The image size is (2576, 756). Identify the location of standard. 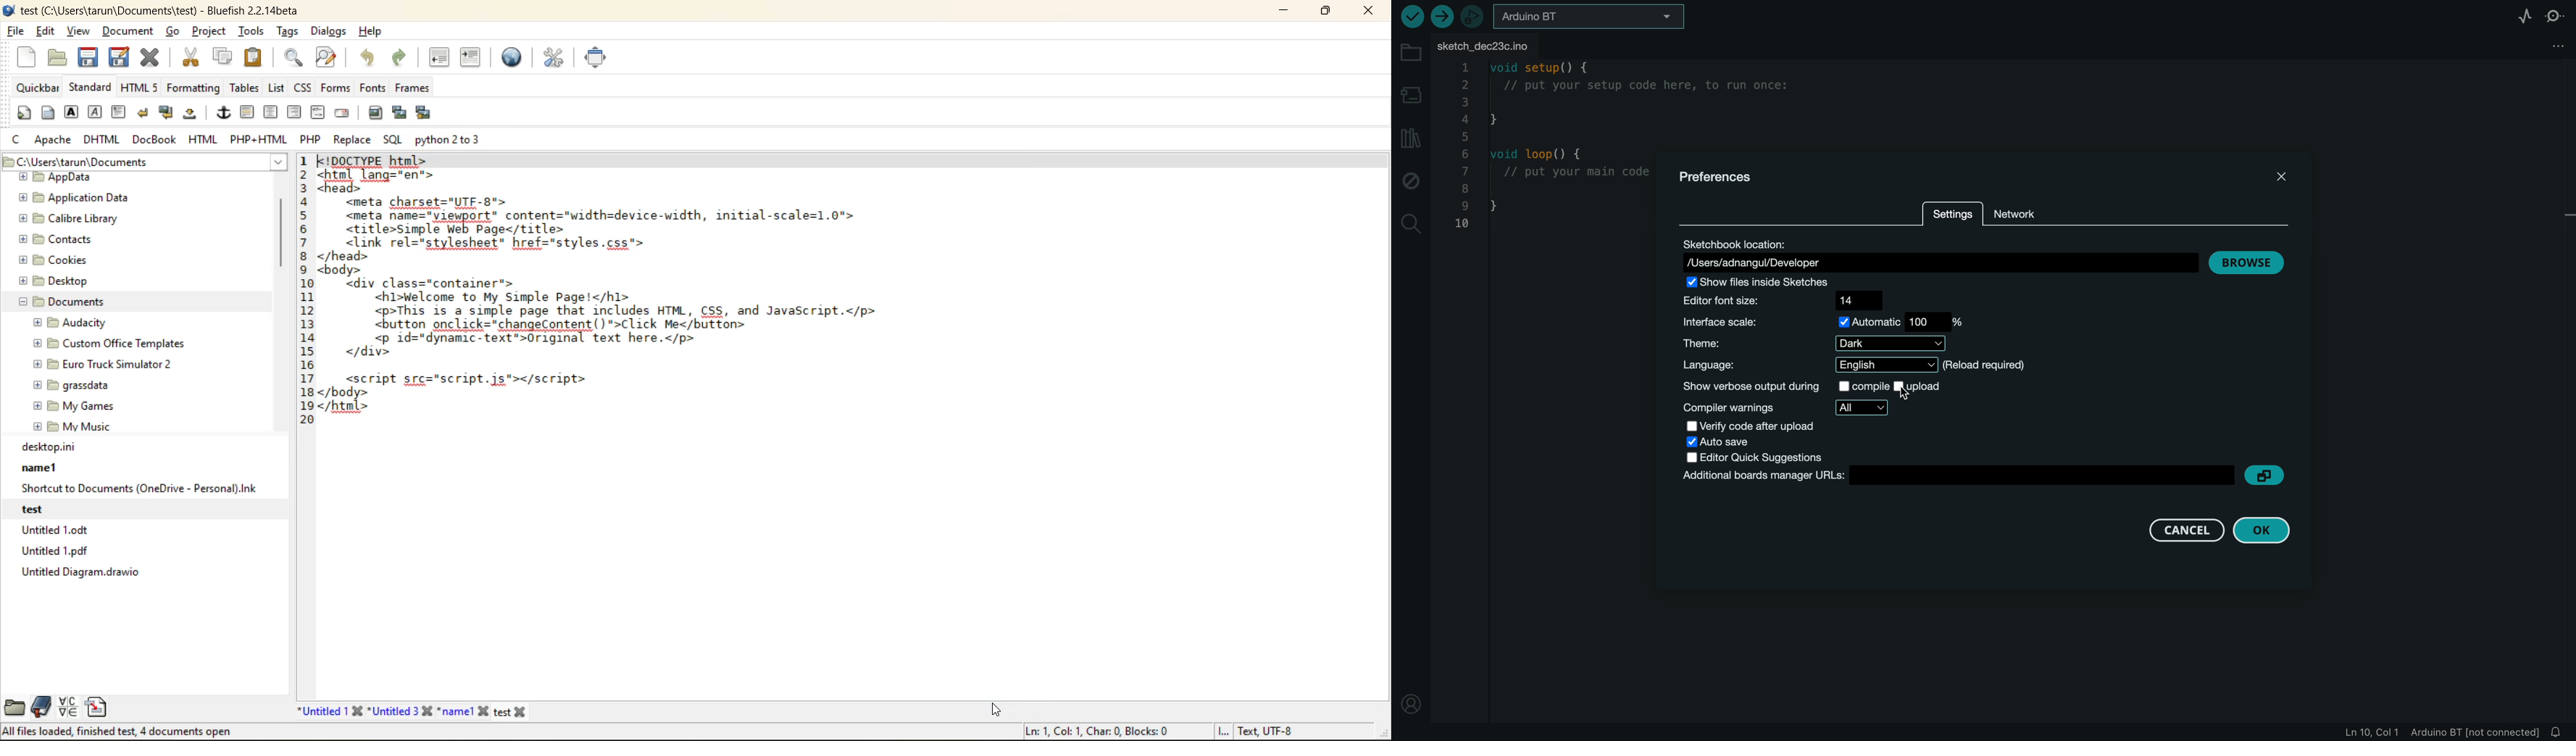
(91, 88).